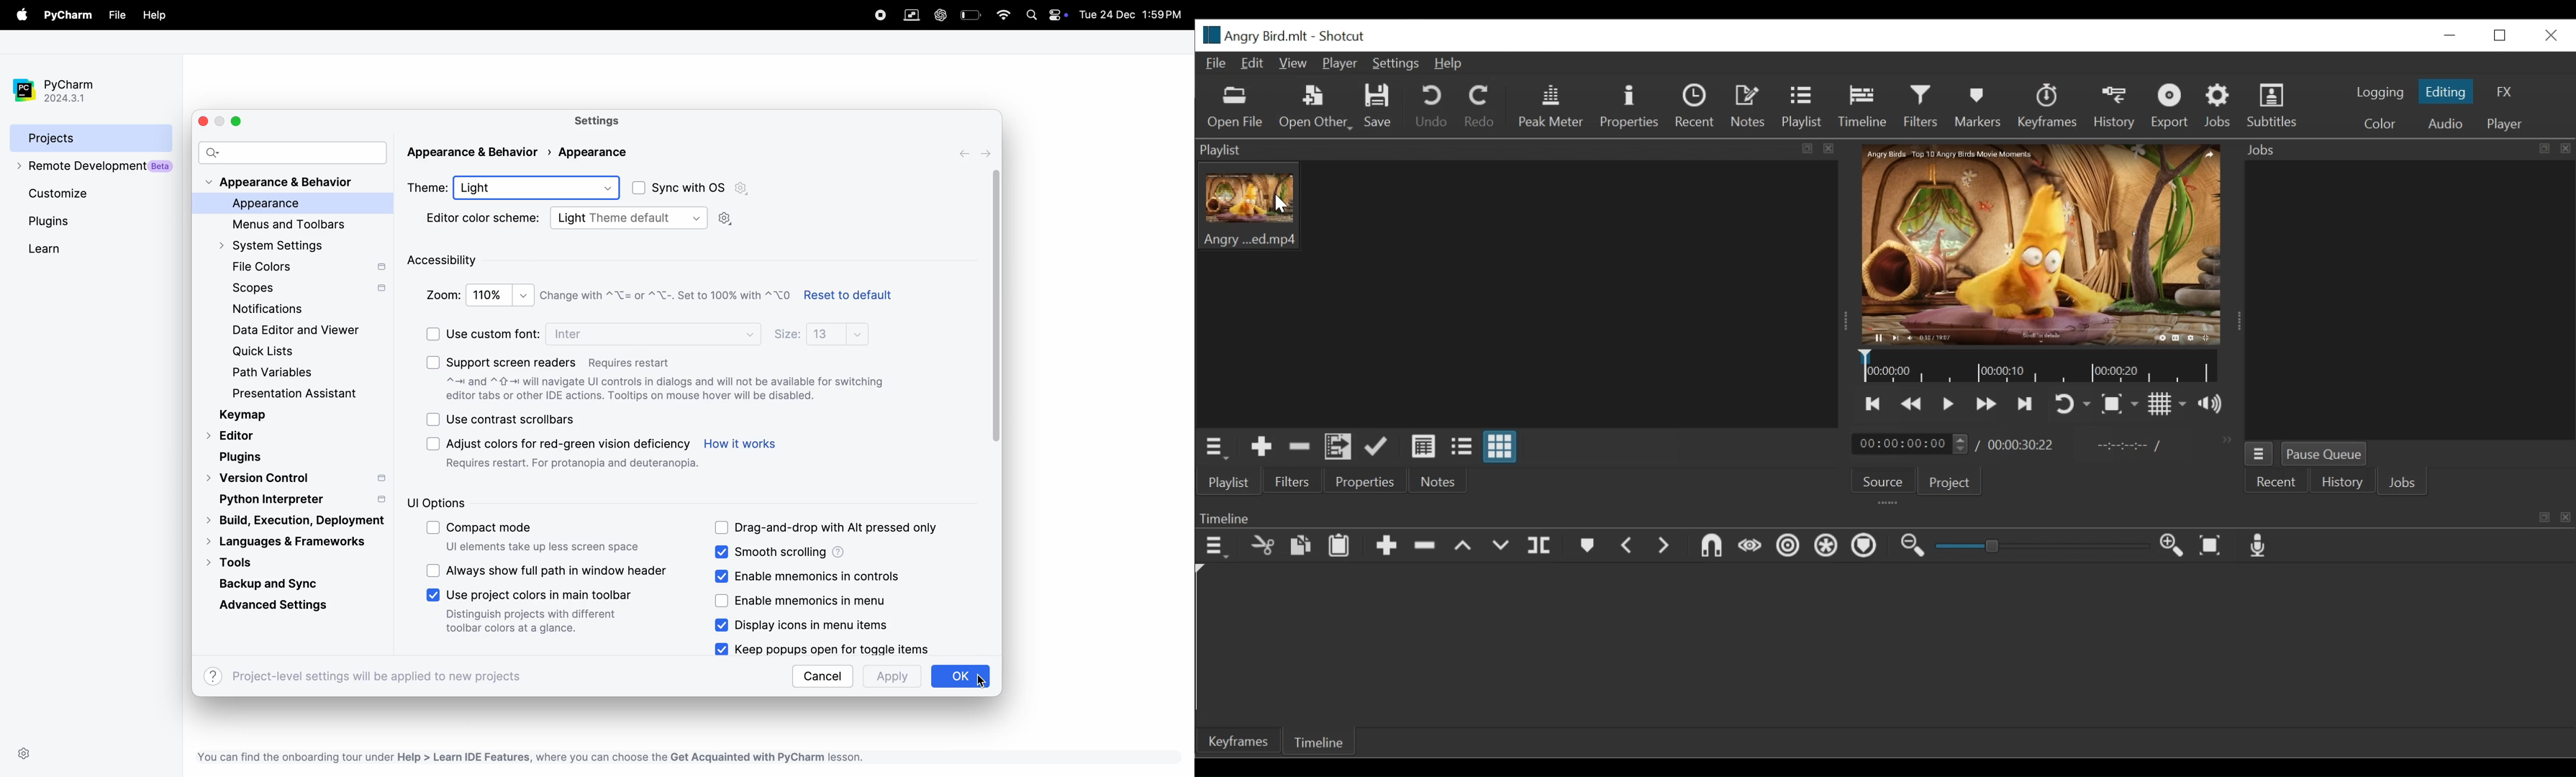 Image resolution: width=2576 pixels, height=784 pixels. I want to click on Copy, so click(1300, 546).